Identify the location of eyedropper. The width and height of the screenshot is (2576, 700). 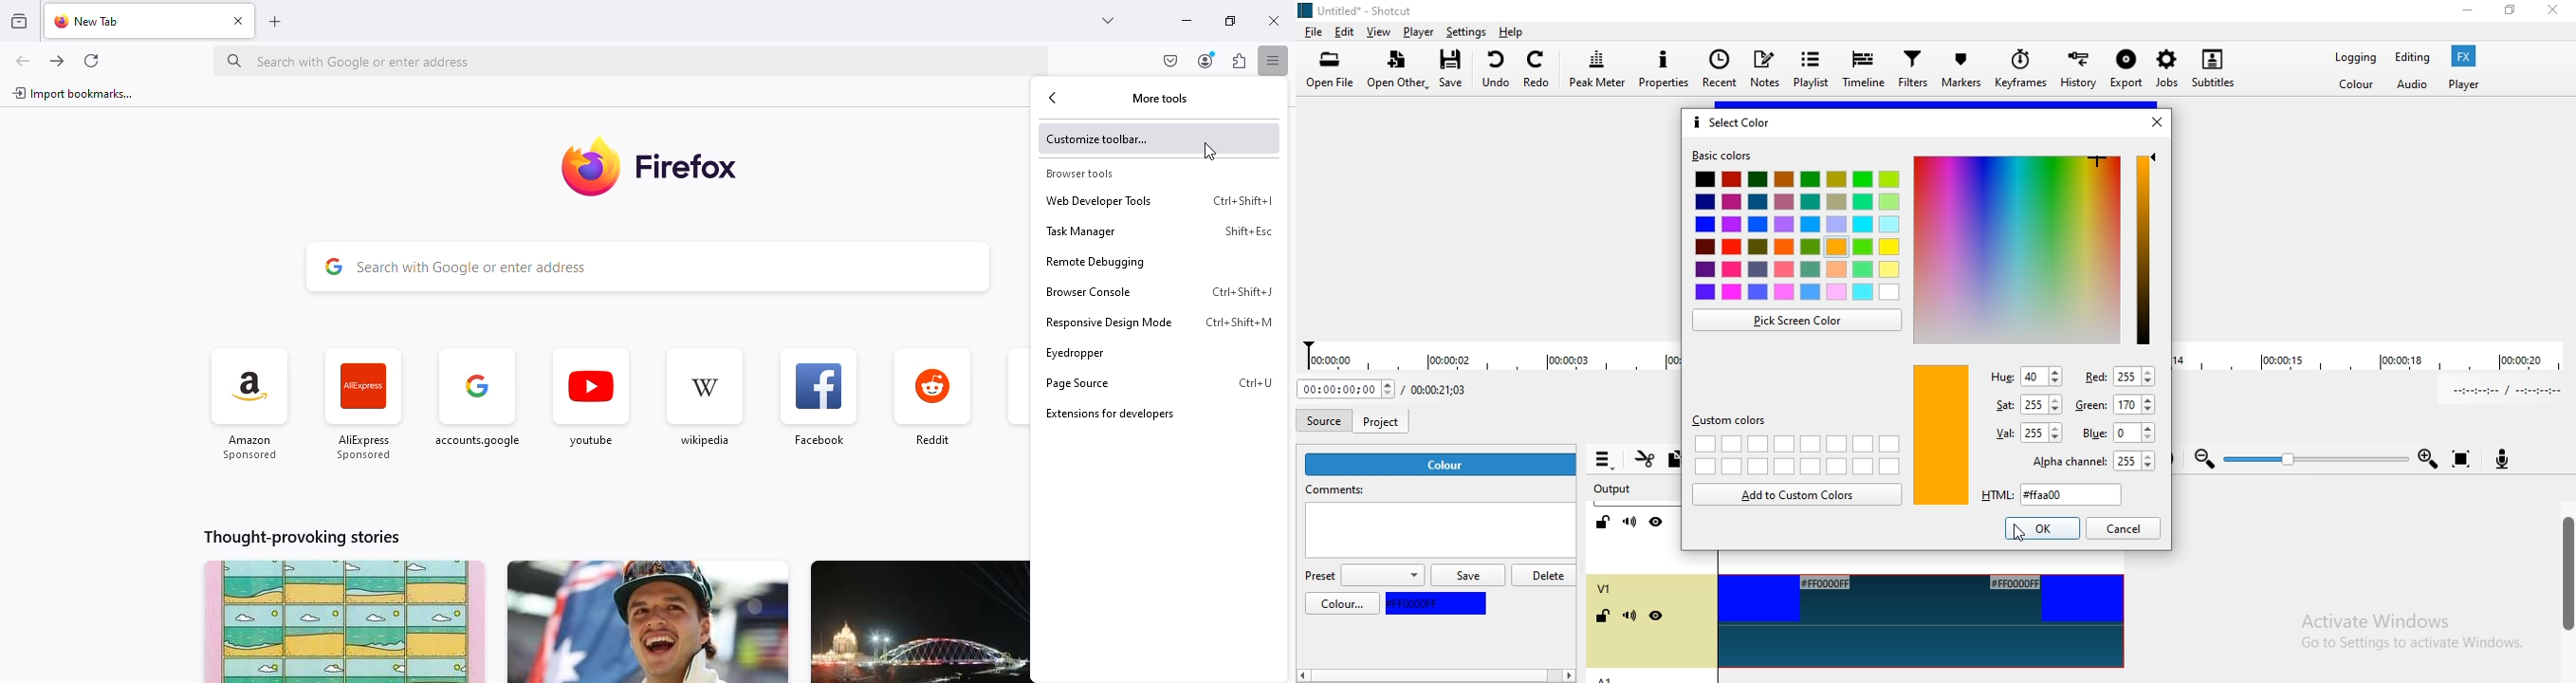
(1155, 352).